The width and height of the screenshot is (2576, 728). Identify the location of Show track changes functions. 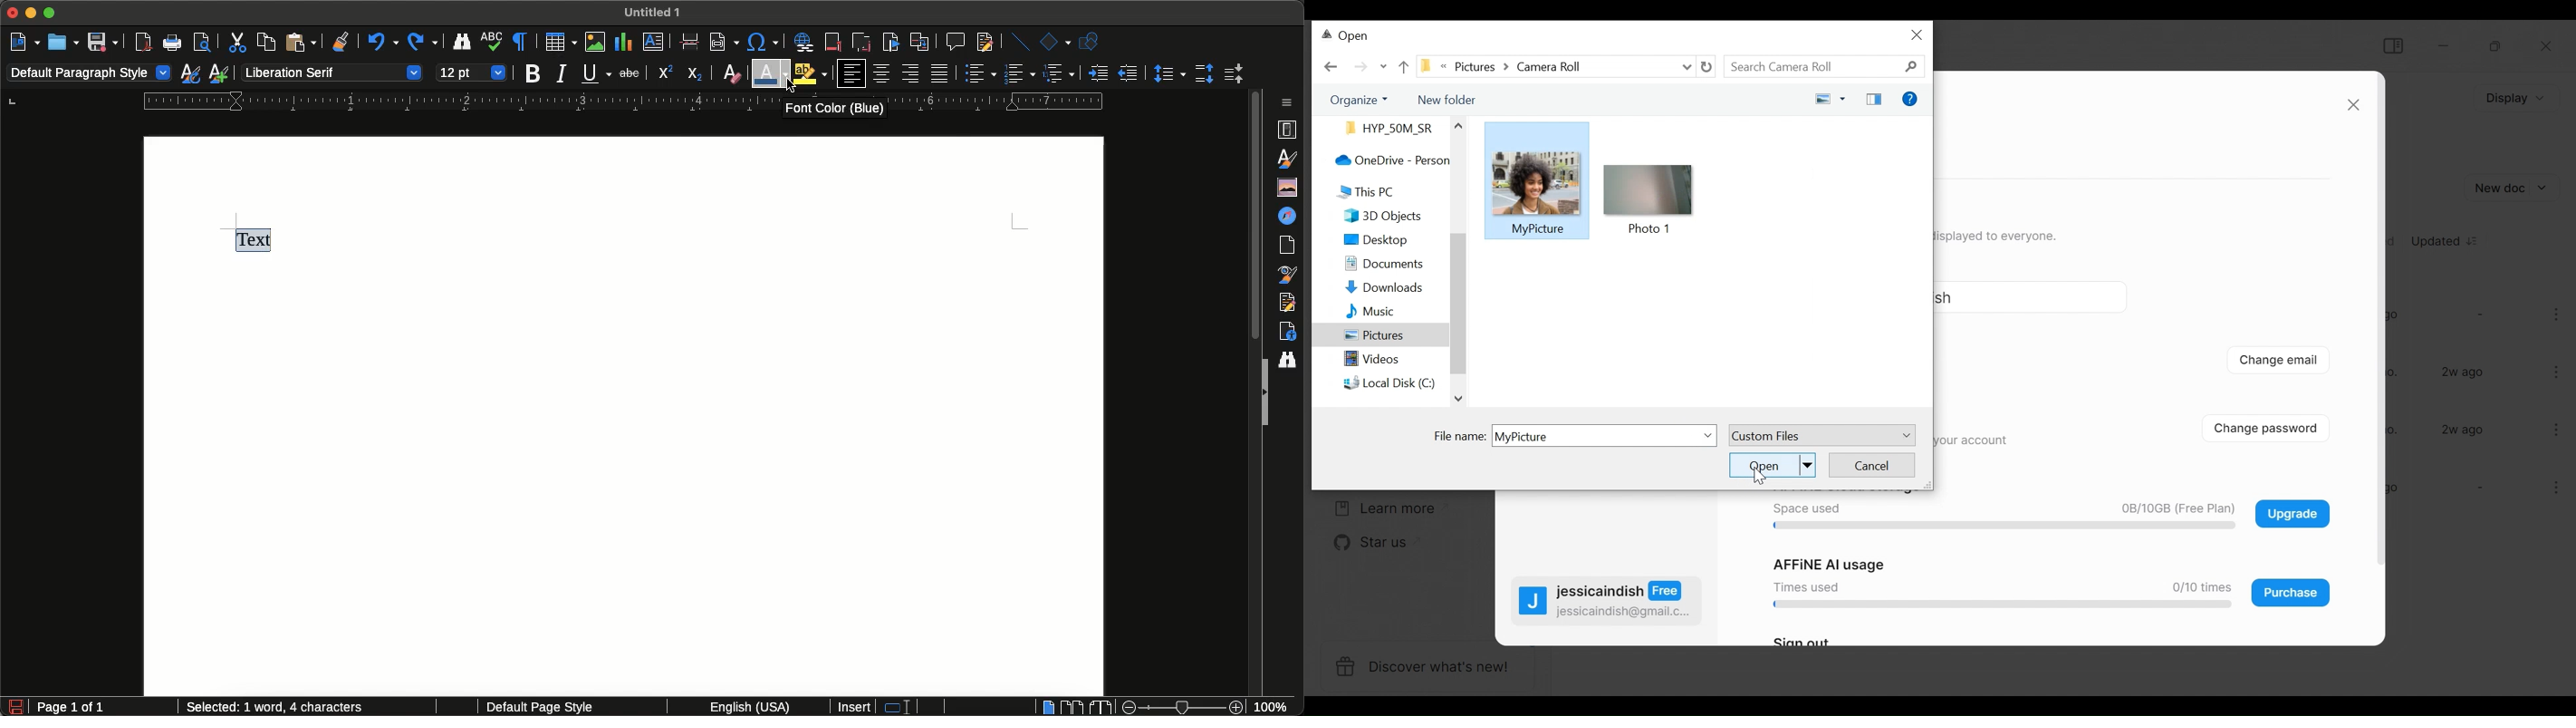
(983, 43).